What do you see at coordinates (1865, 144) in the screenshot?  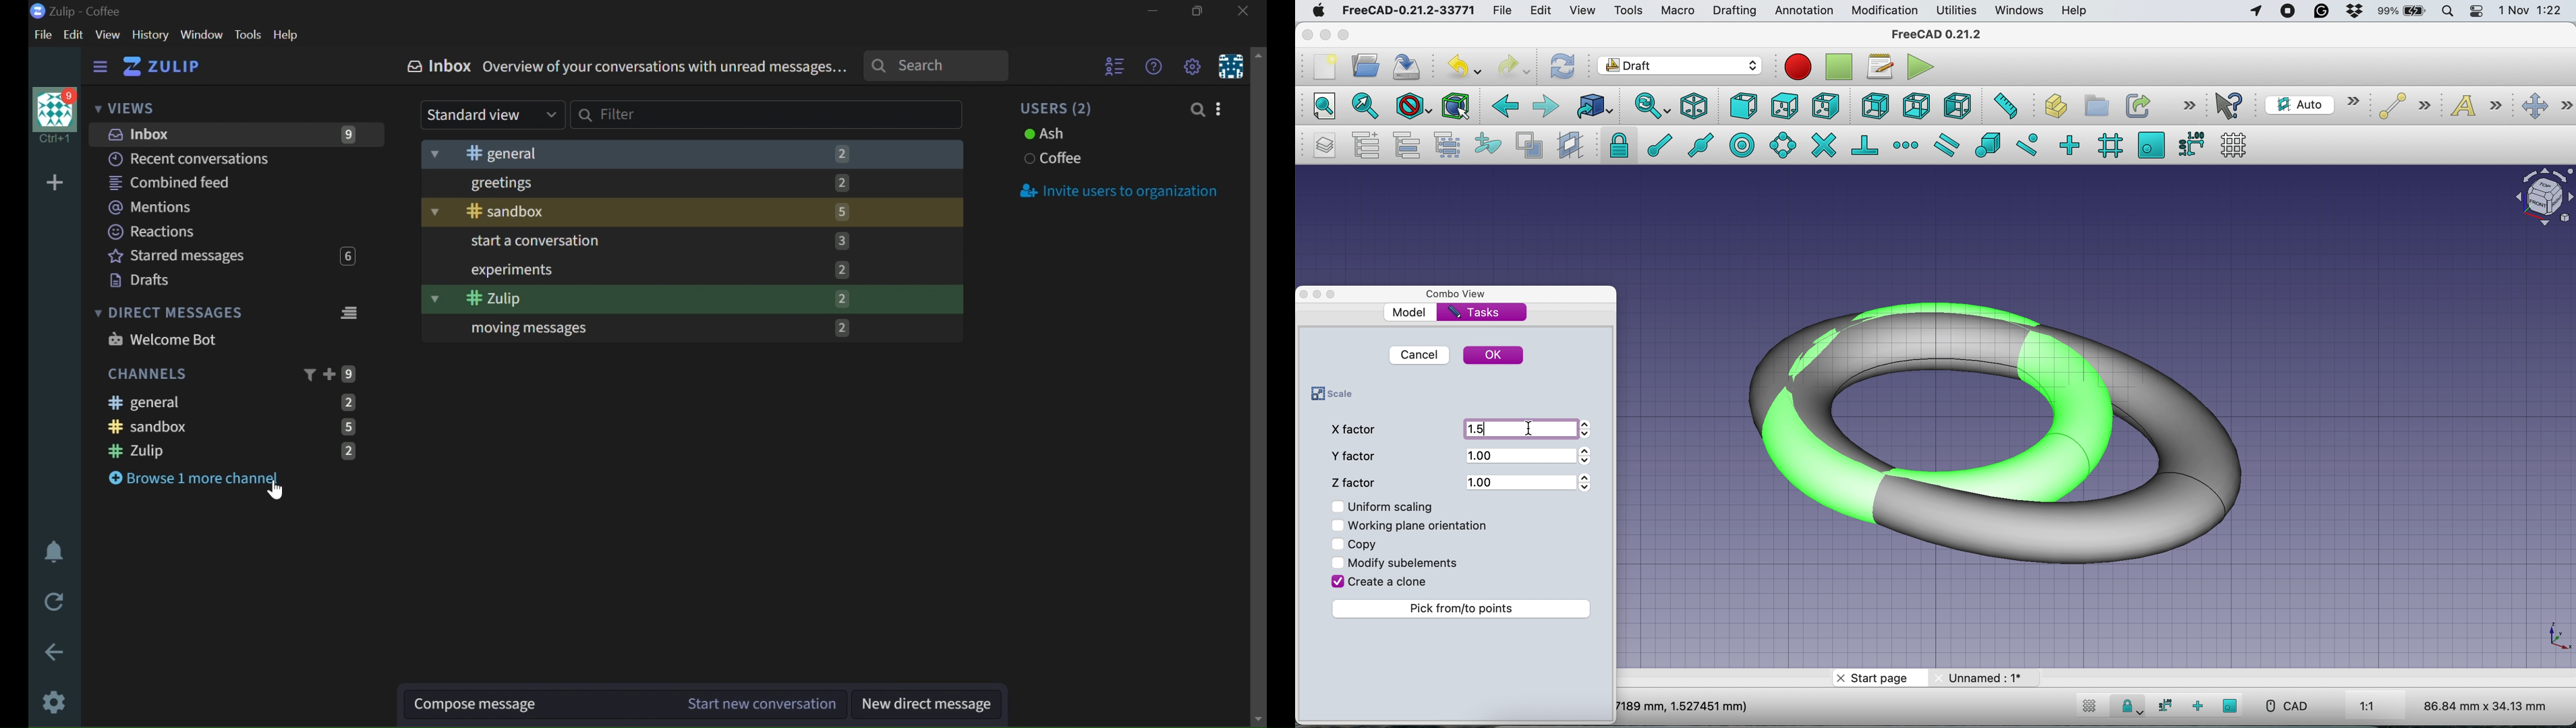 I see `snap perpendicular` at bounding box center [1865, 144].